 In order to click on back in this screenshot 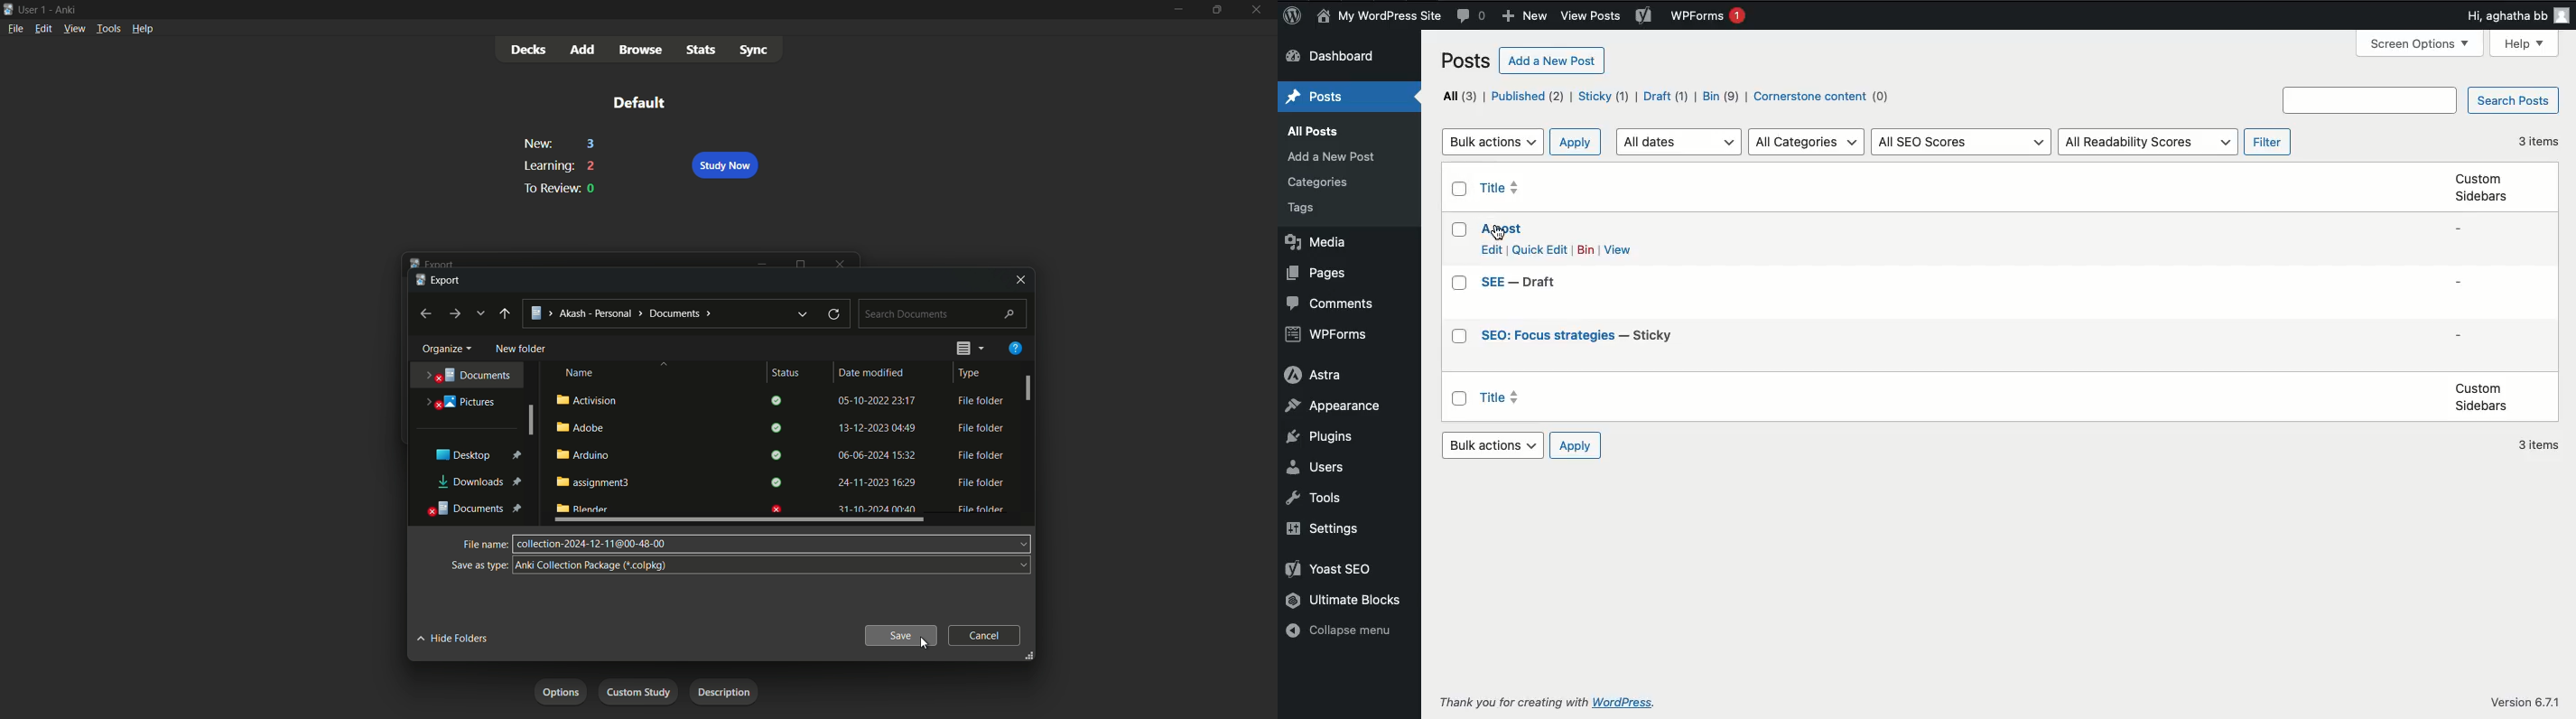, I will do `click(425, 314)`.